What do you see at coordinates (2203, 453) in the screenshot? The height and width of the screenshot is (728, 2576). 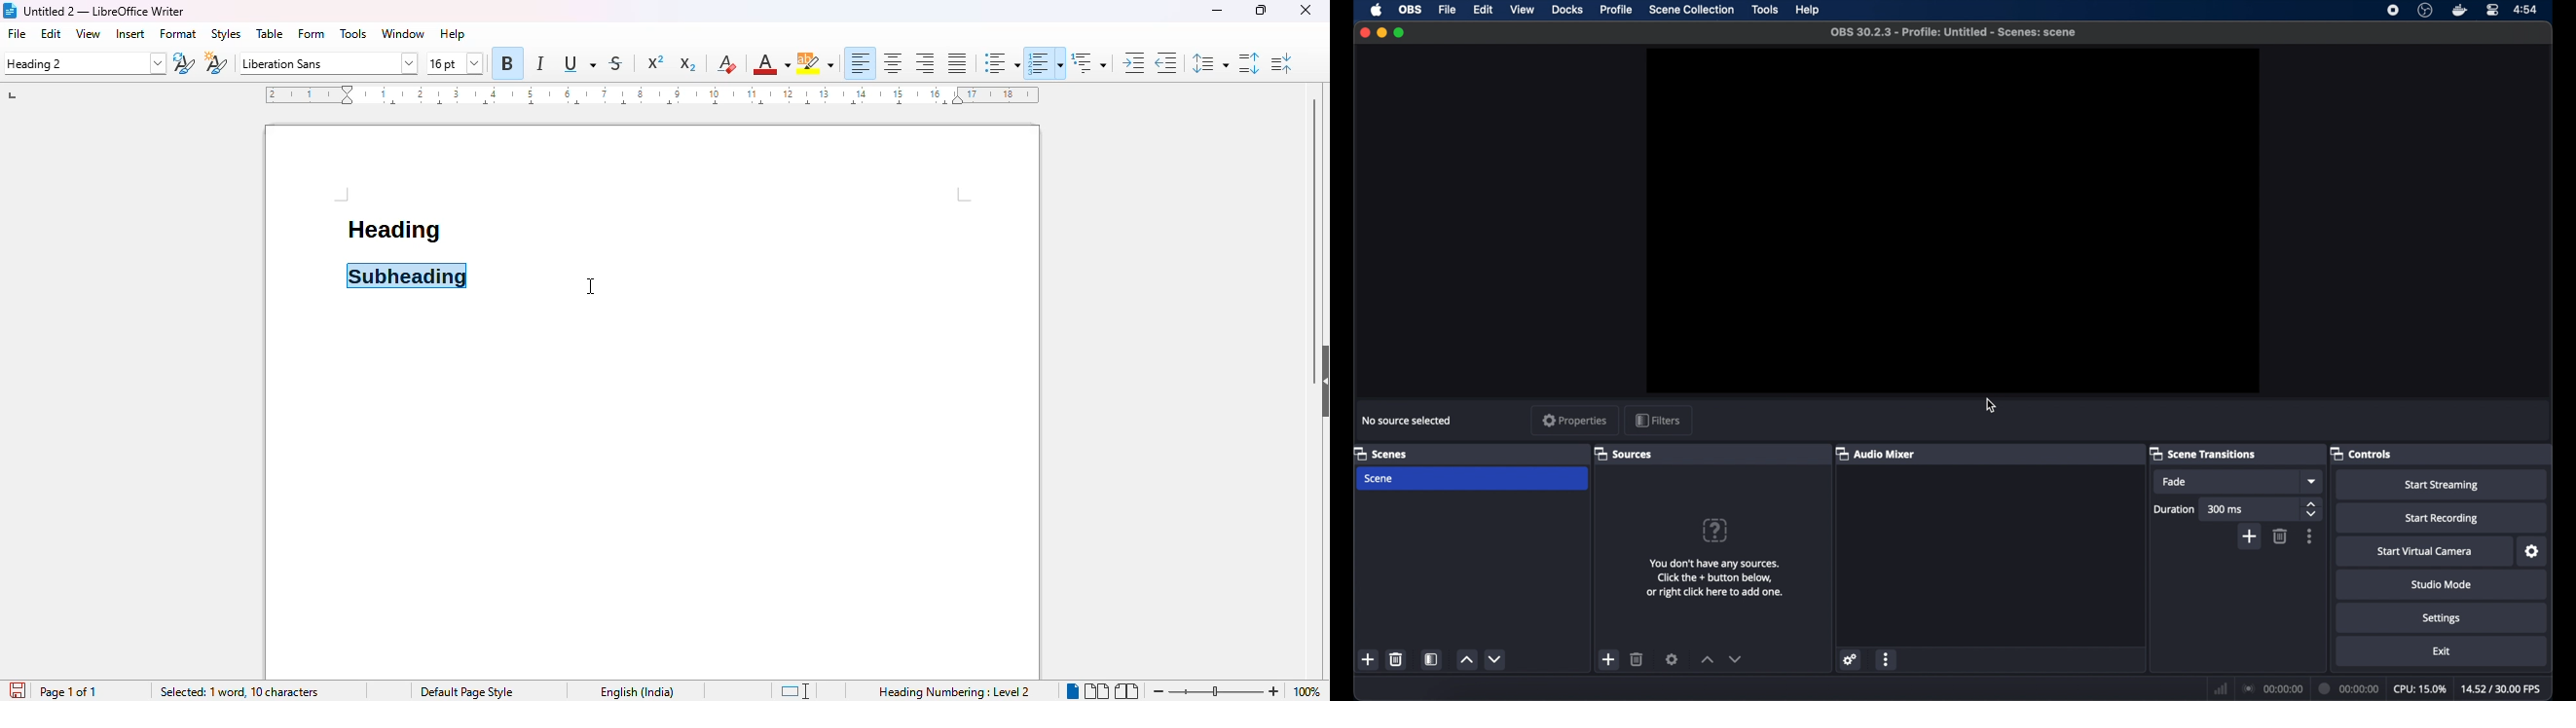 I see `scene transitions` at bounding box center [2203, 453].